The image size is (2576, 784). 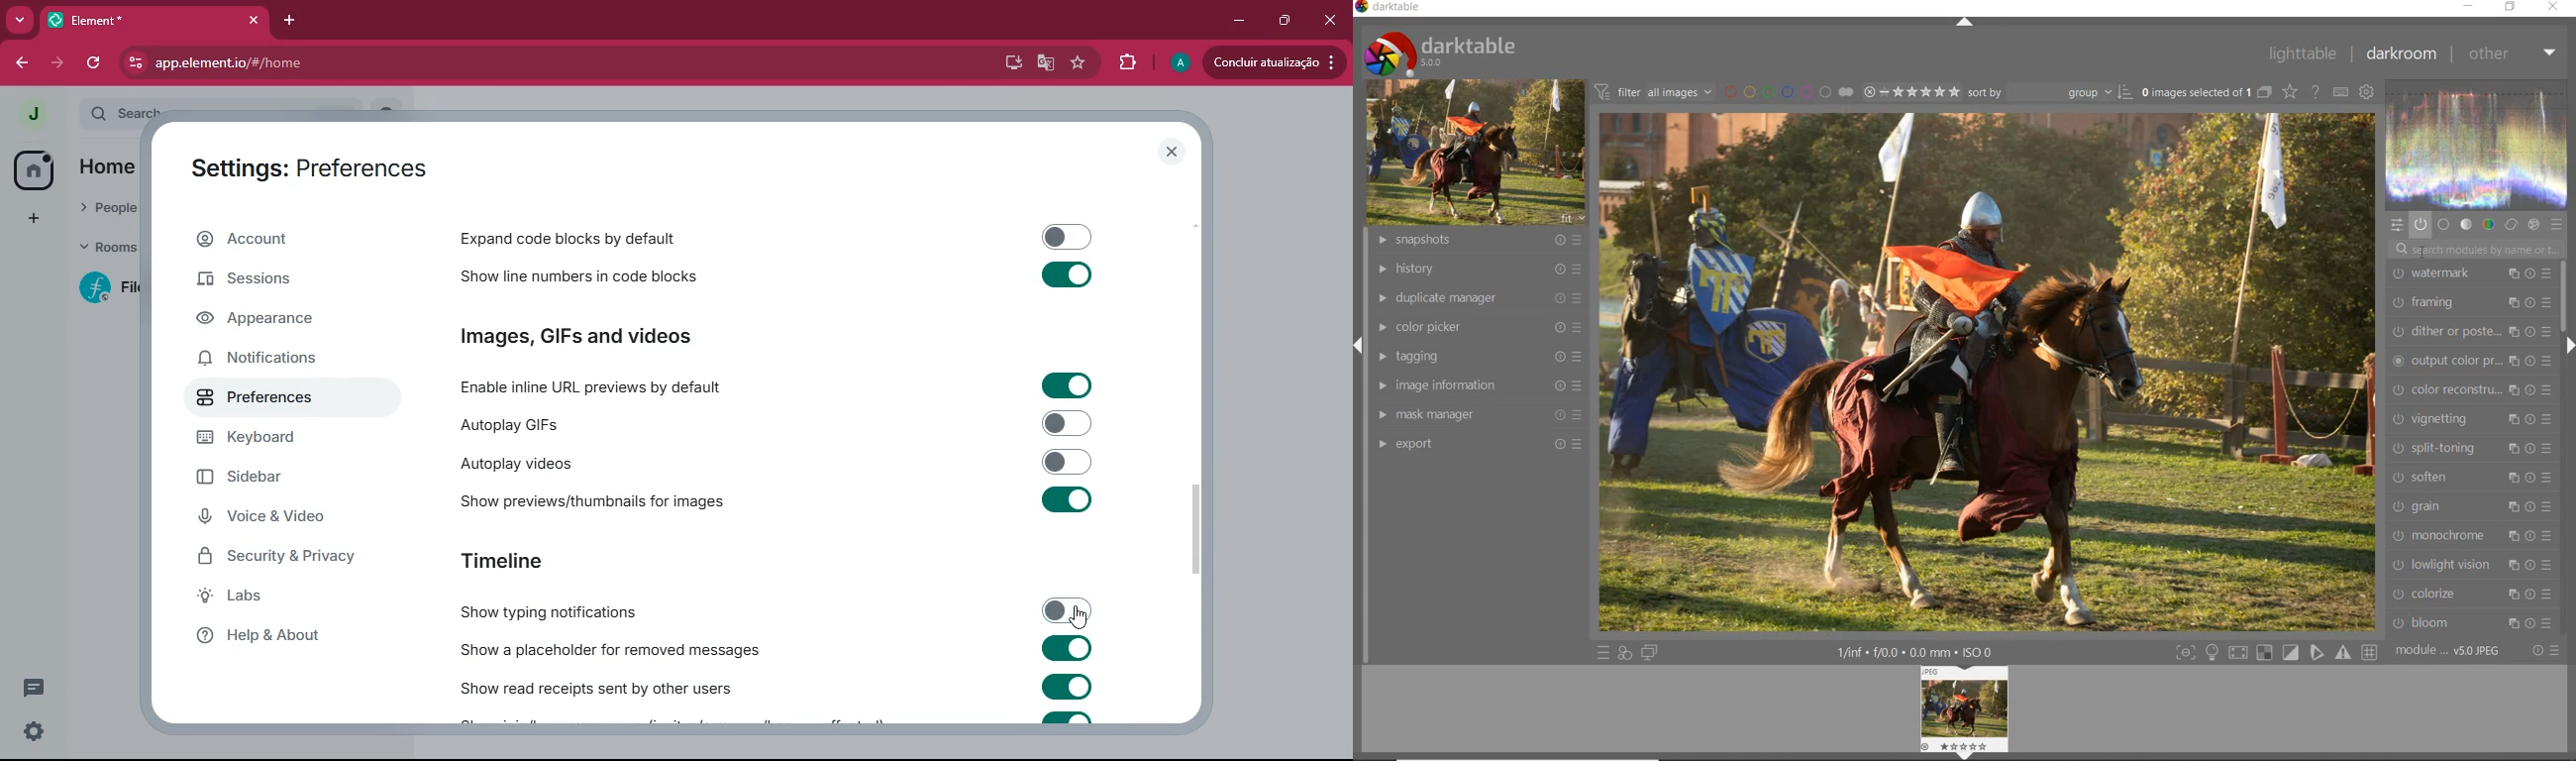 What do you see at coordinates (2421, 225) in the screenshot?
I see `show only active modules` at bounding box center [2421, 225].